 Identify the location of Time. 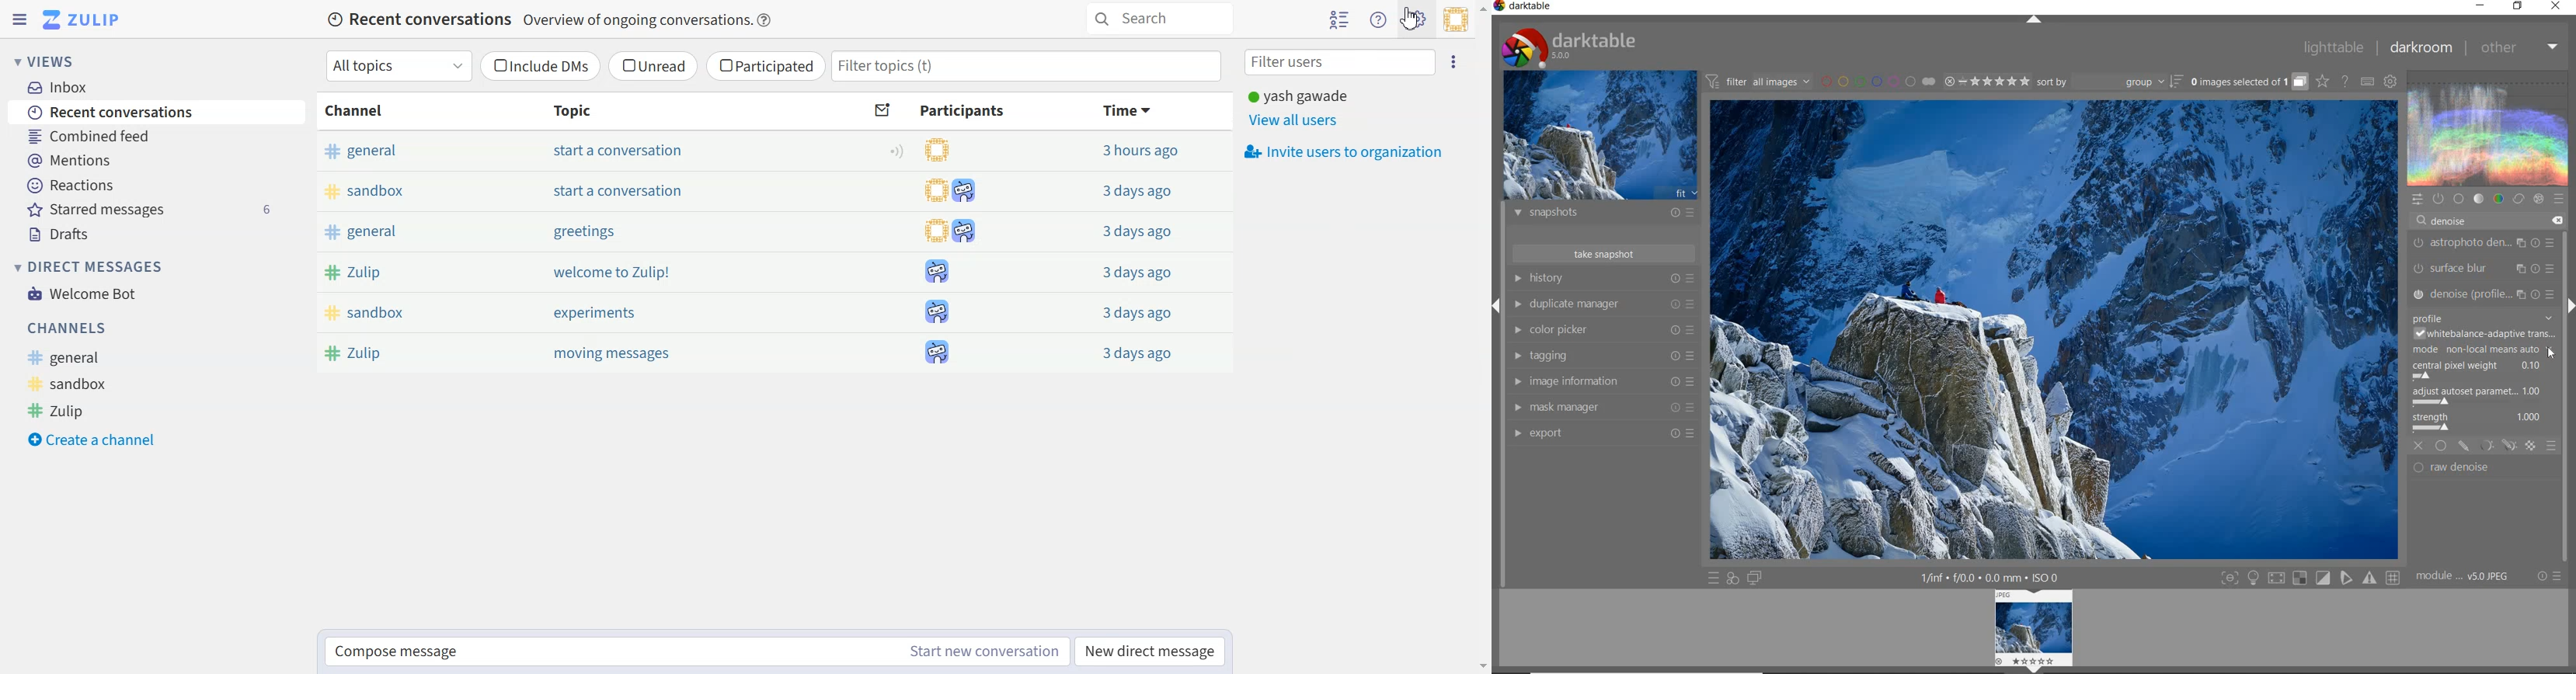
(1127, 112).